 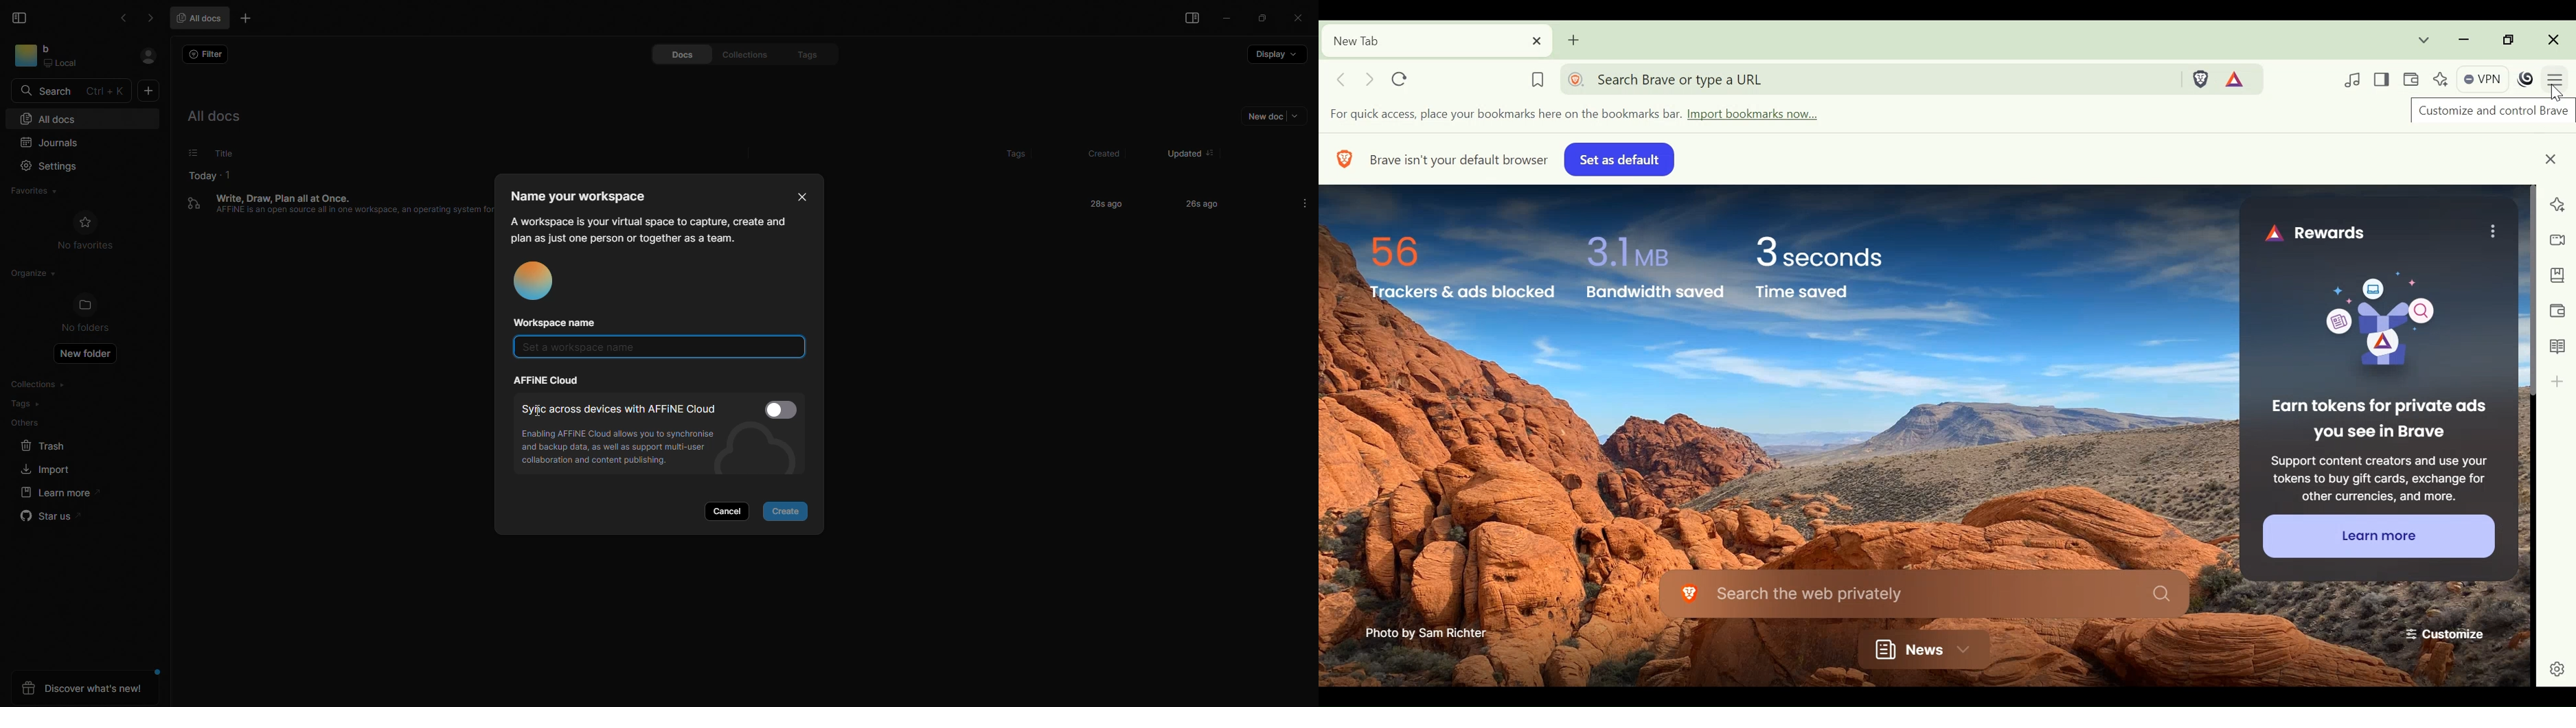 I want to click on 3.1 MB, so click(x=1626, y=248).